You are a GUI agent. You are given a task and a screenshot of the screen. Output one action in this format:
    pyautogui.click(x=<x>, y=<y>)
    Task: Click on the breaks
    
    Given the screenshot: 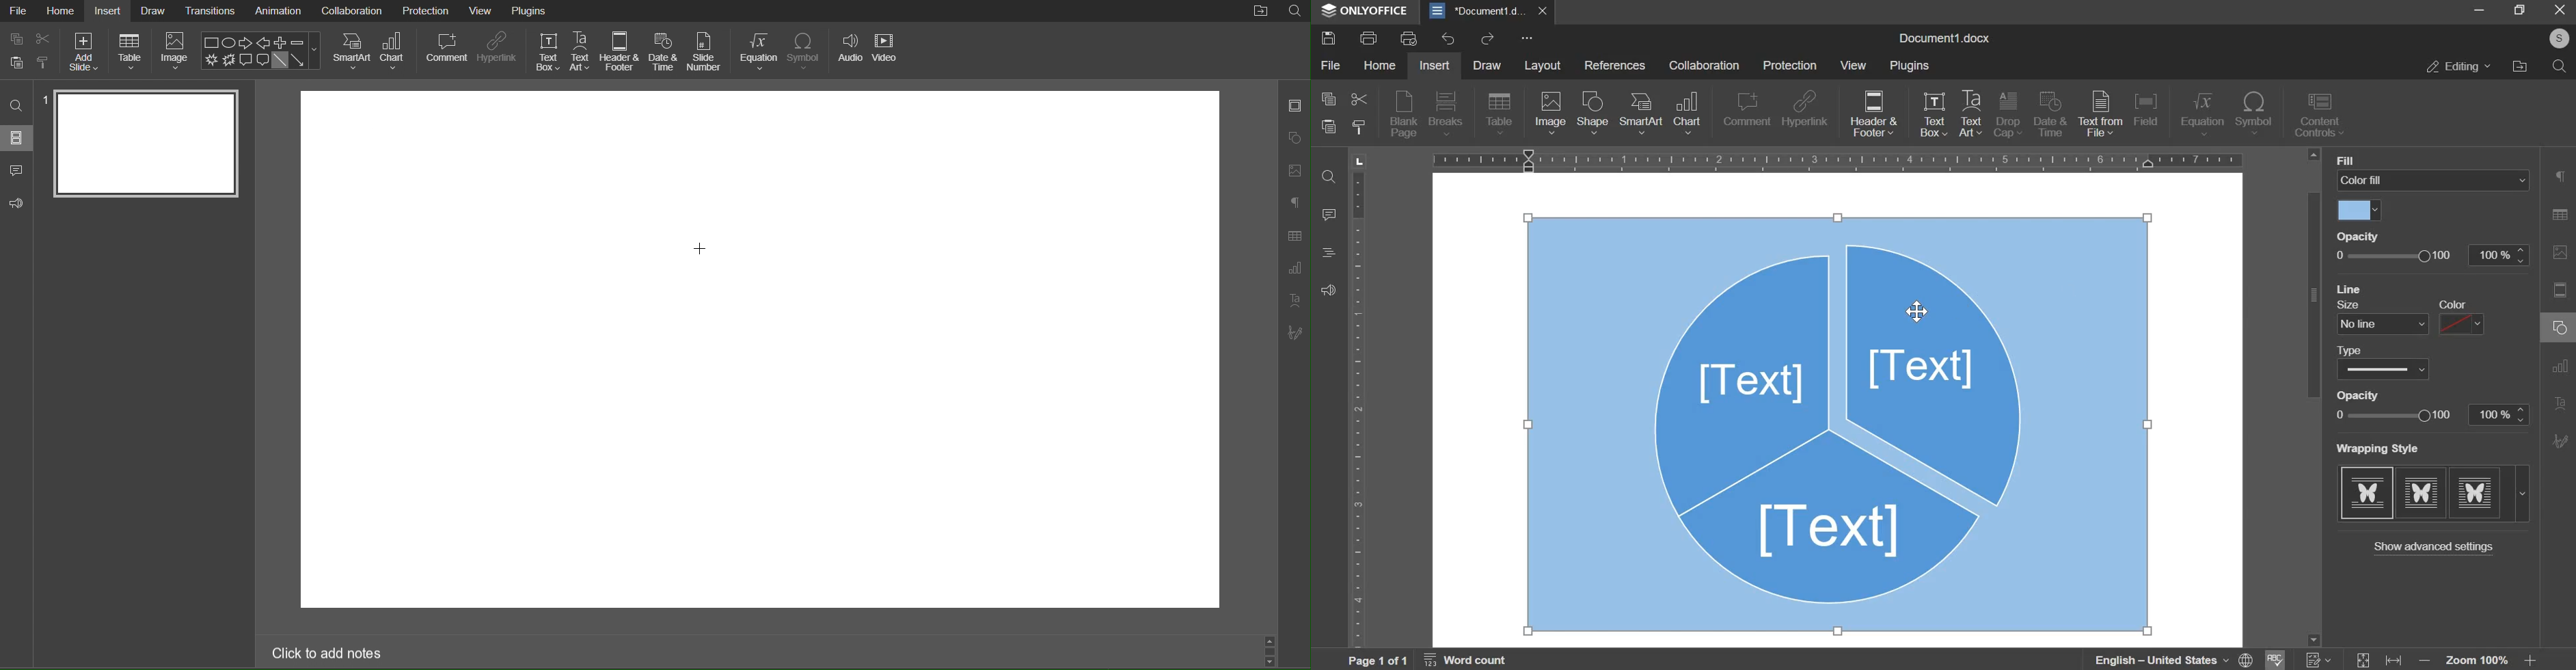 What is the action you would take?
    pyautogui.click(x=1446, y=113)
    